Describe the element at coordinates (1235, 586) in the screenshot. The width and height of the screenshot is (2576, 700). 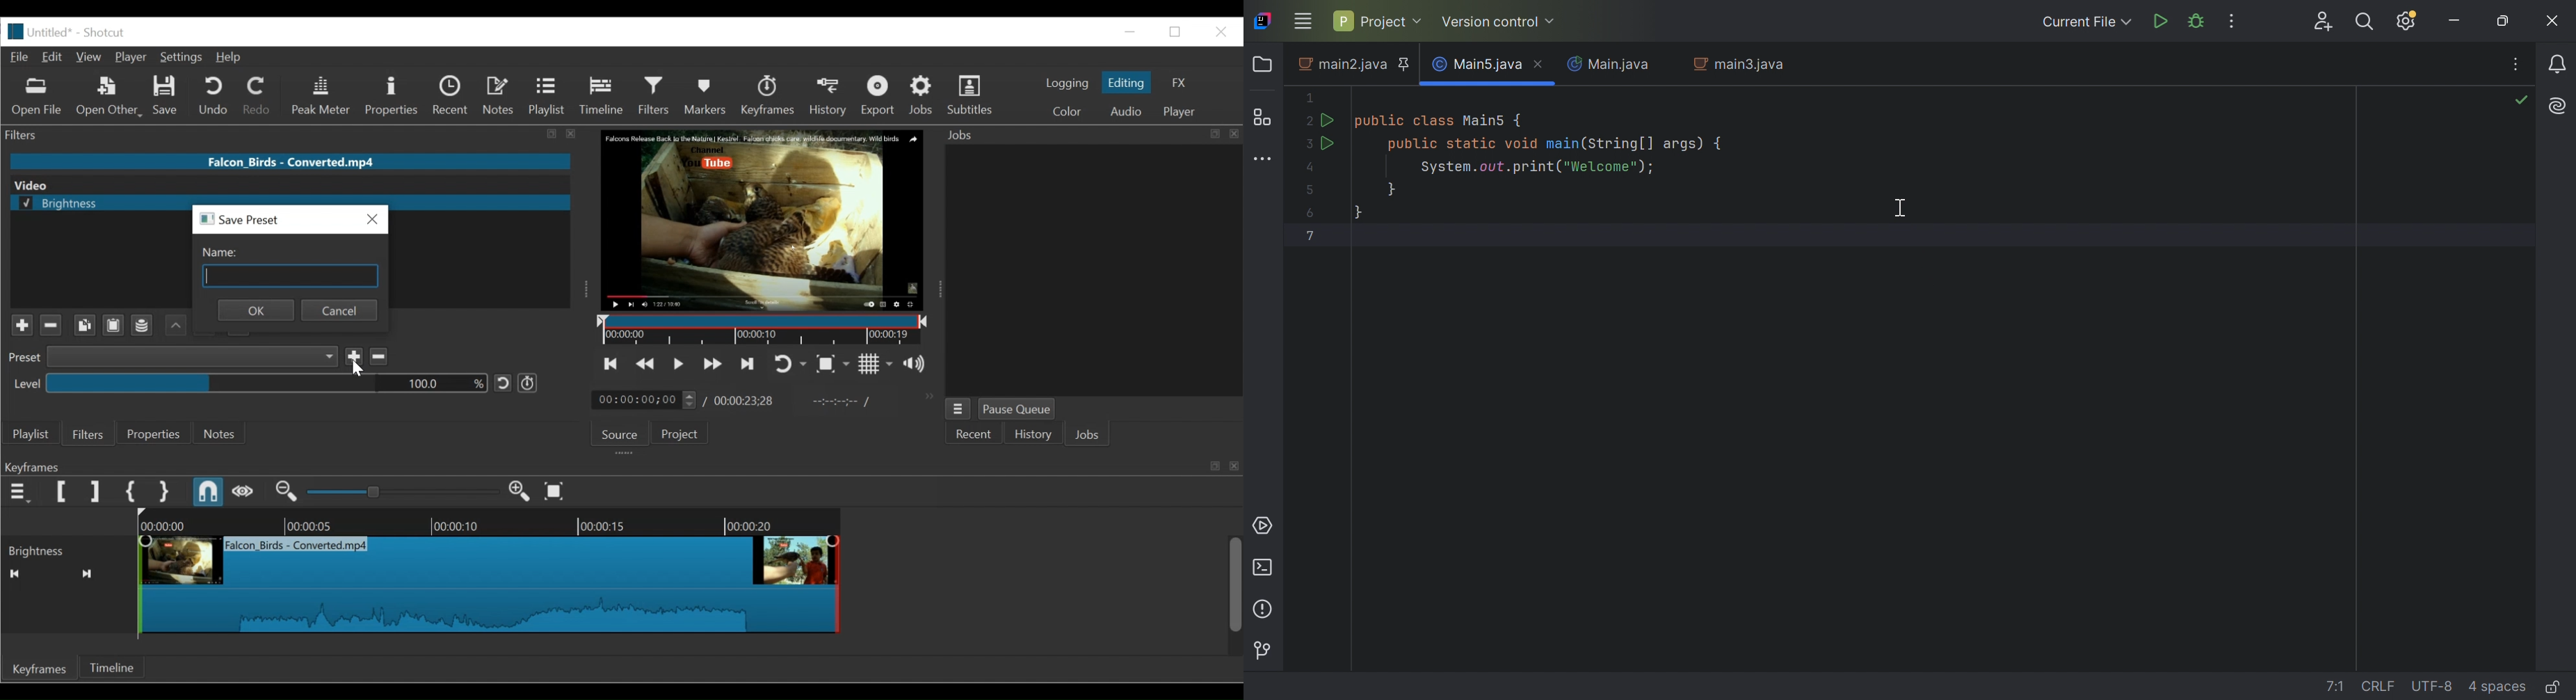
I see `Vertical Scroll bar` at that location.